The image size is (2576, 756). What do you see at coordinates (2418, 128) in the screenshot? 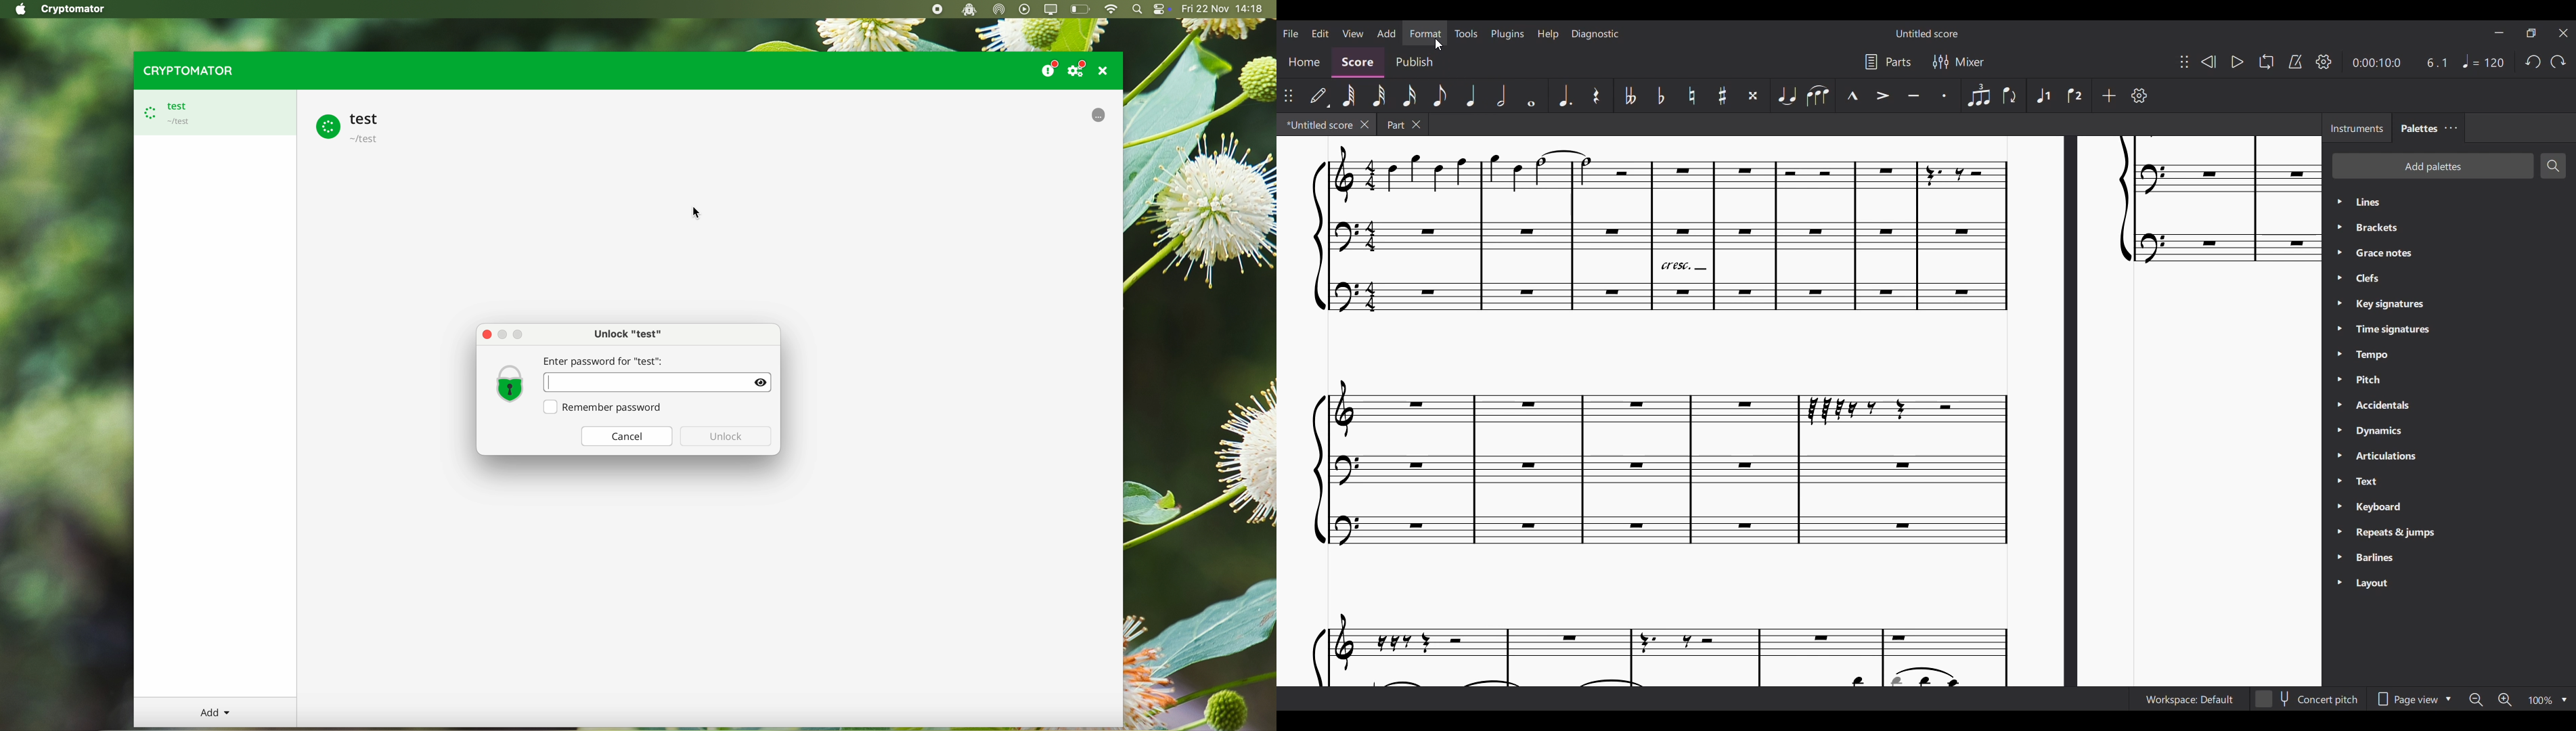
I see `Palettes, current tab` at bounding box center [2418, 128].